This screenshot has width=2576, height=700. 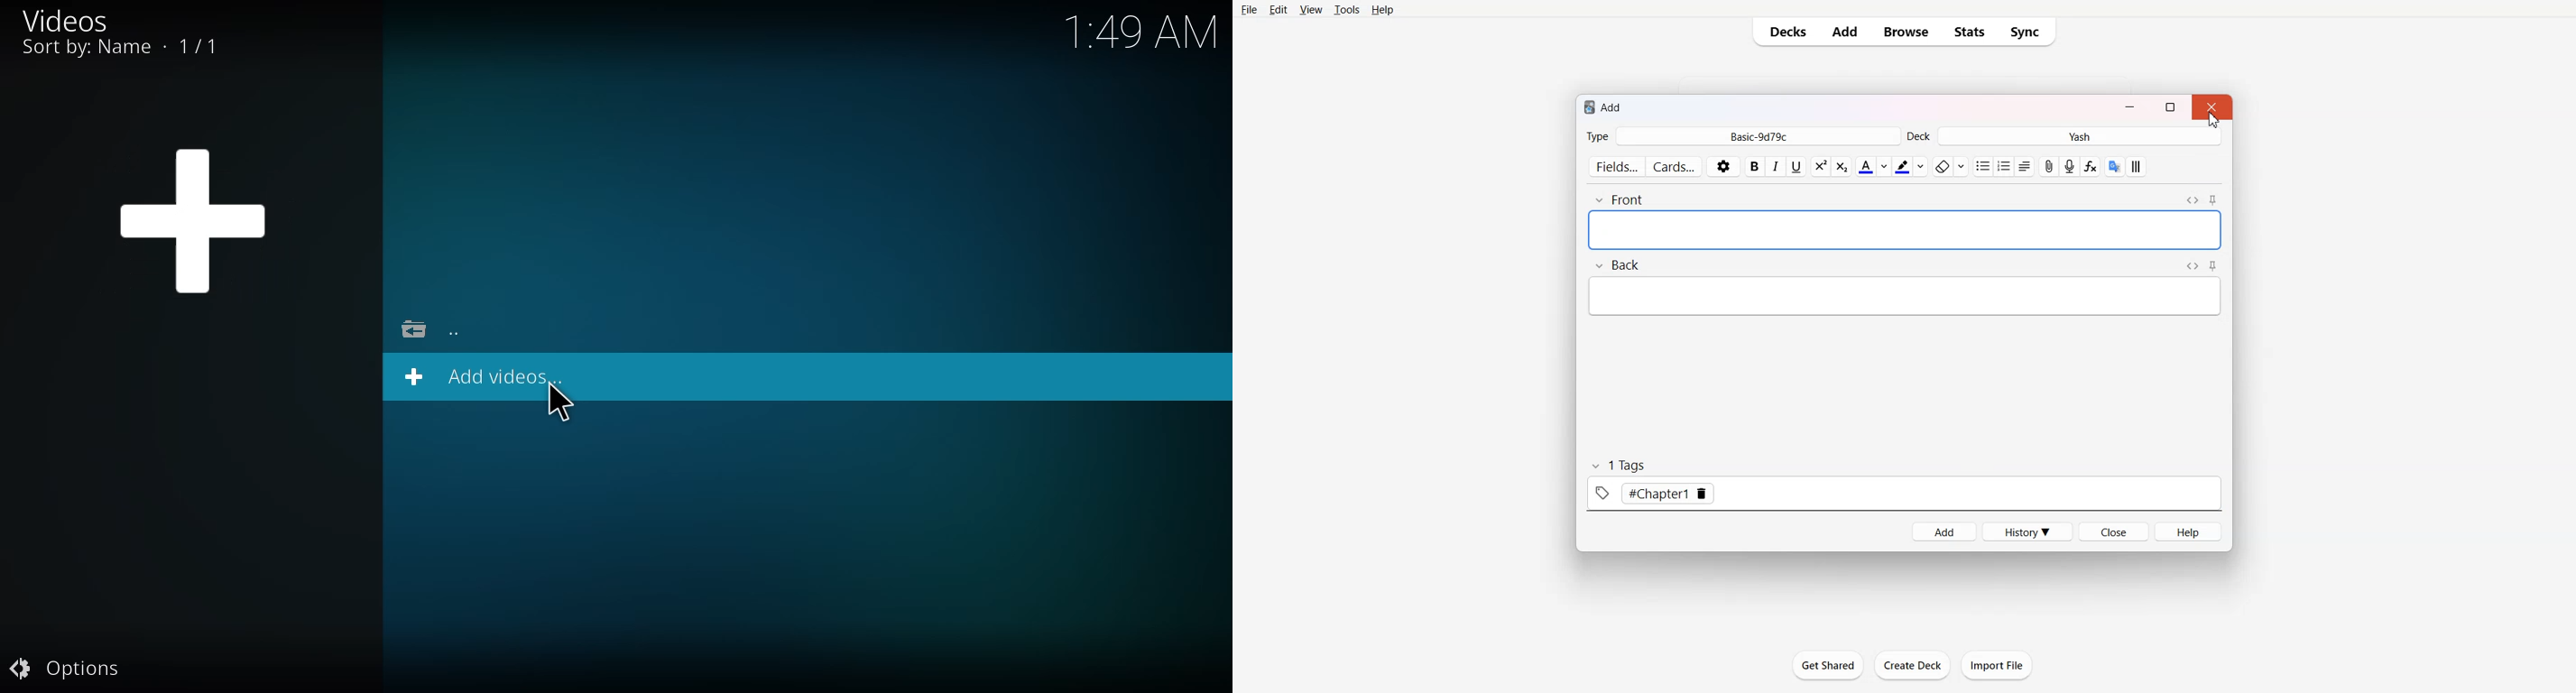 What do you see at coordinates (2028, 531) in the screenshot?
I see `History` at bounding box center [2028, 531].